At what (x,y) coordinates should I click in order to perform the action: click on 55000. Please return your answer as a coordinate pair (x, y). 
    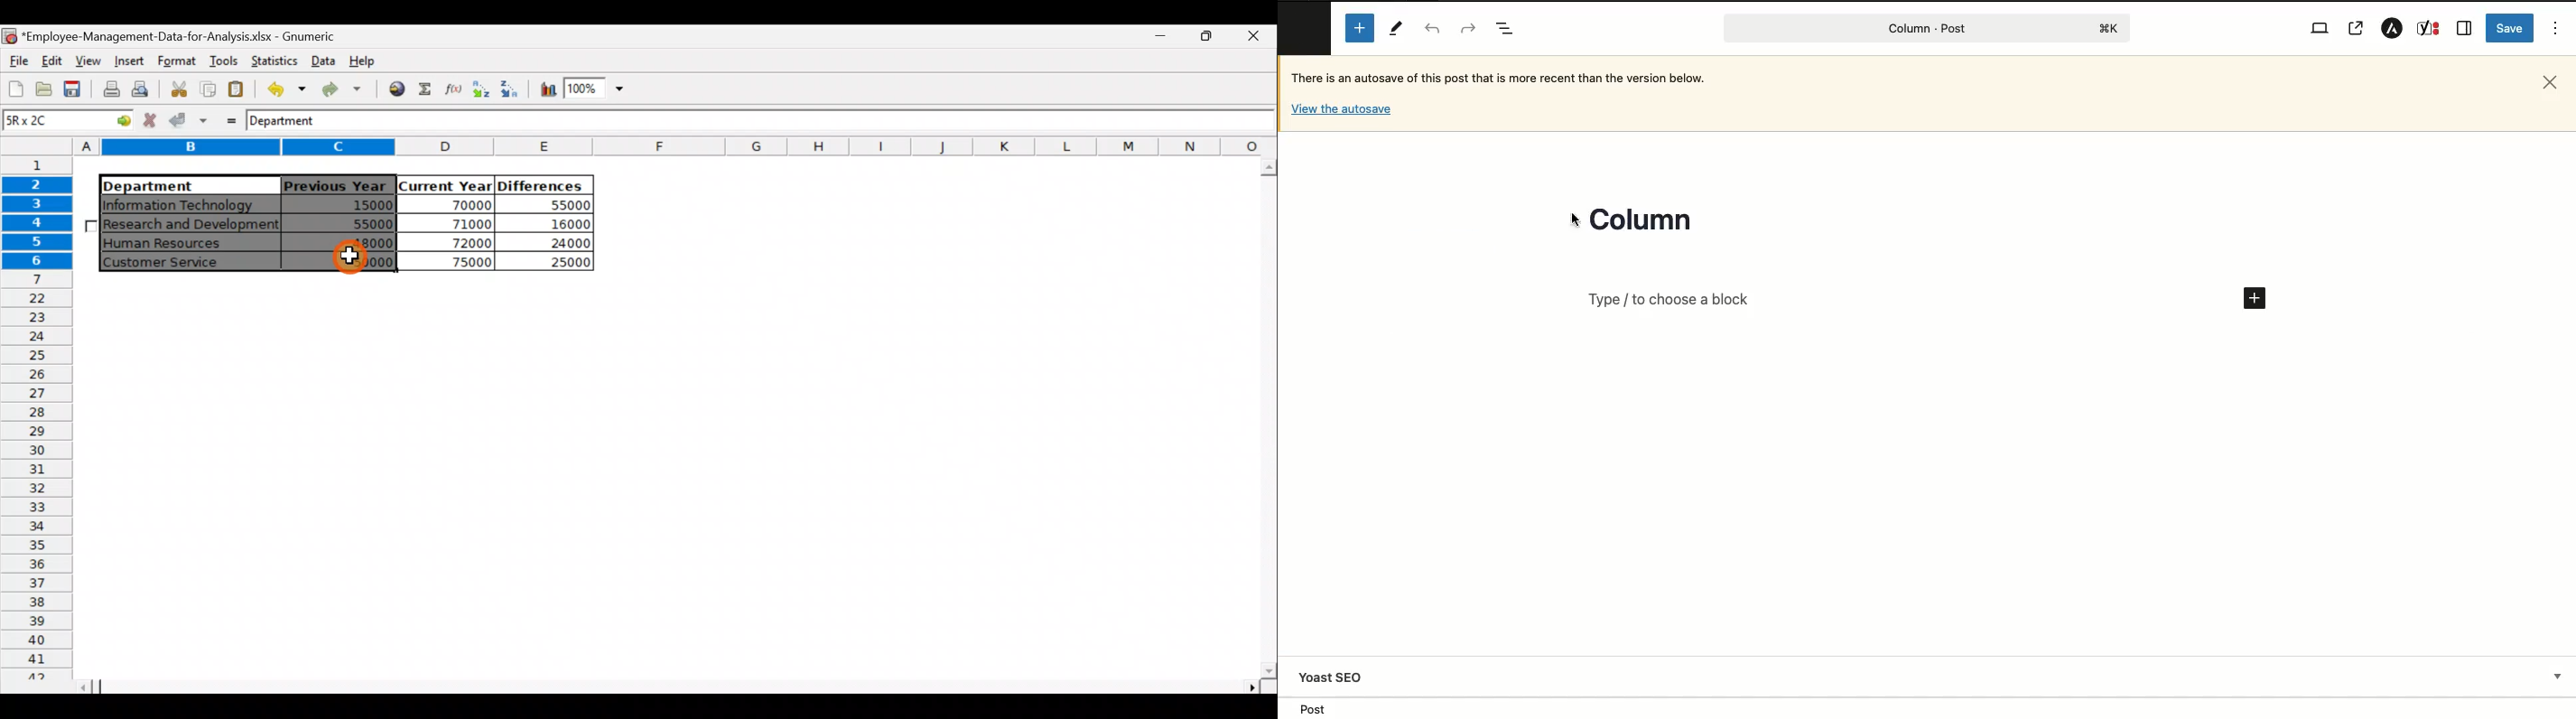
    Looking at the image, I should click on (564, 206).